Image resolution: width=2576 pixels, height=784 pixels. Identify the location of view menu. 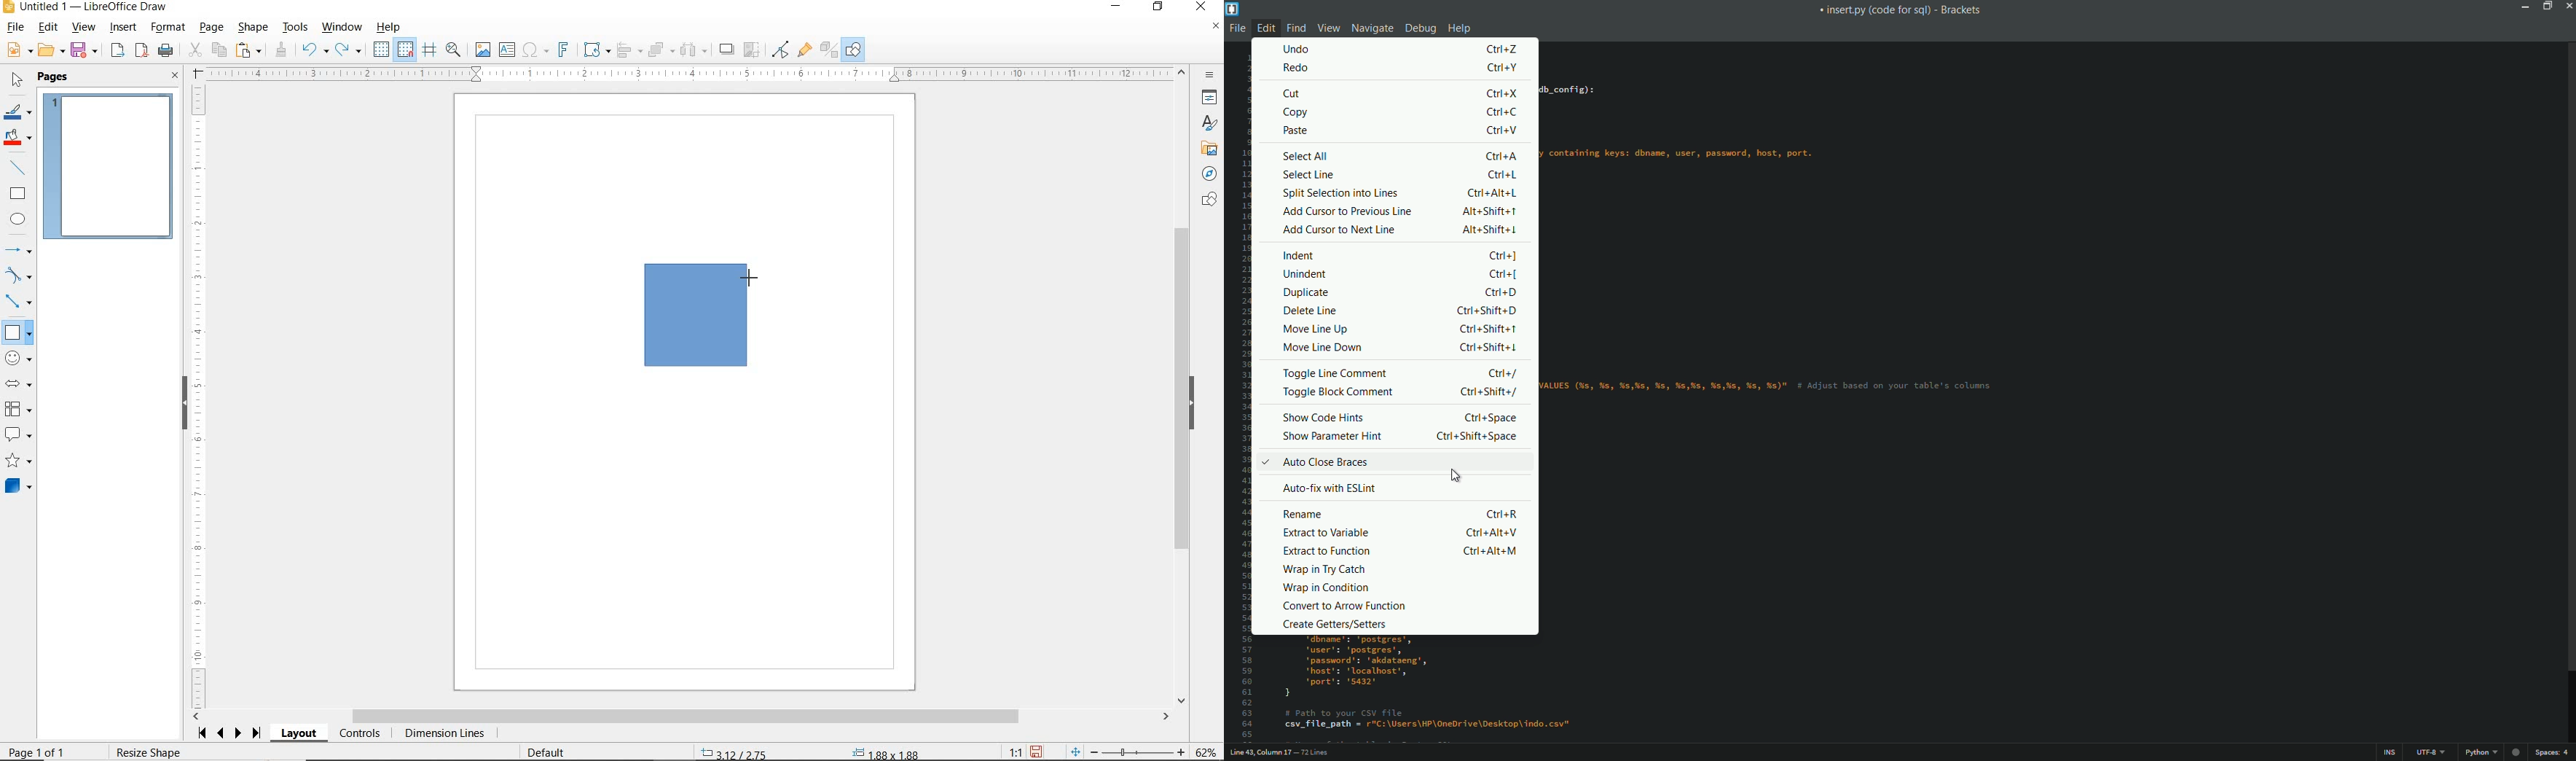
(1327, 27).